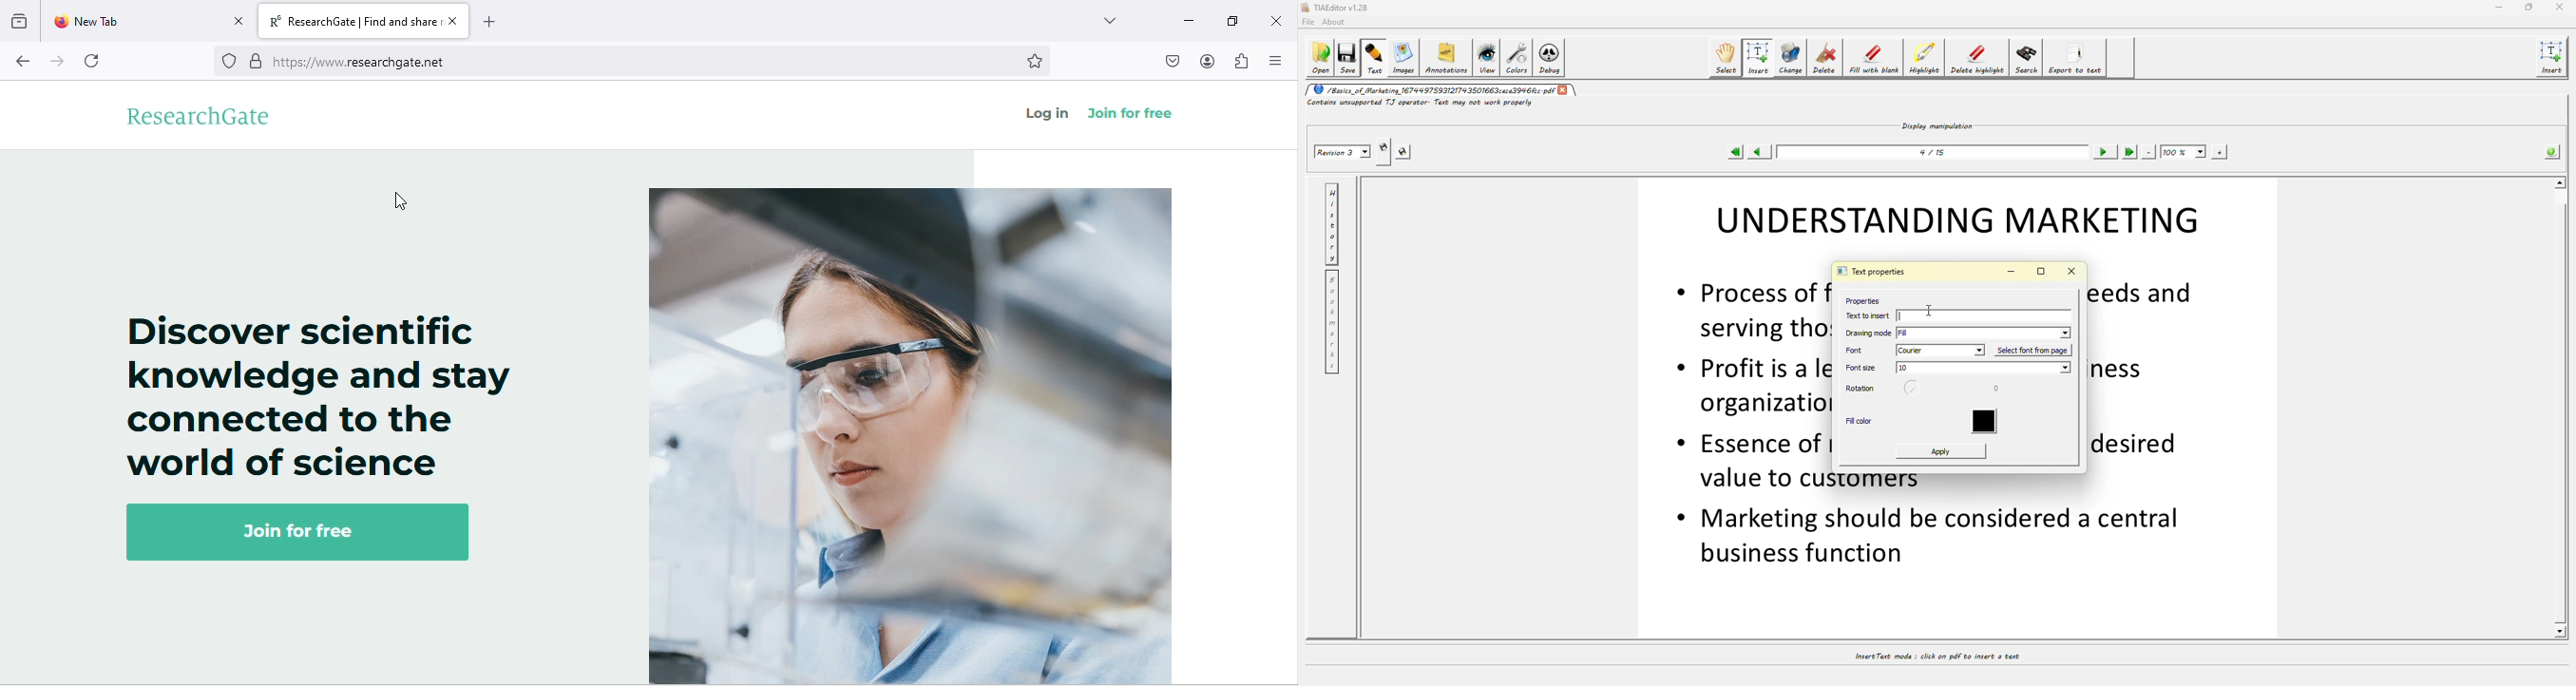  What do you see at coordinates (910, 434) in the screenshot?
I see `image` at bounding box center [910, 434].